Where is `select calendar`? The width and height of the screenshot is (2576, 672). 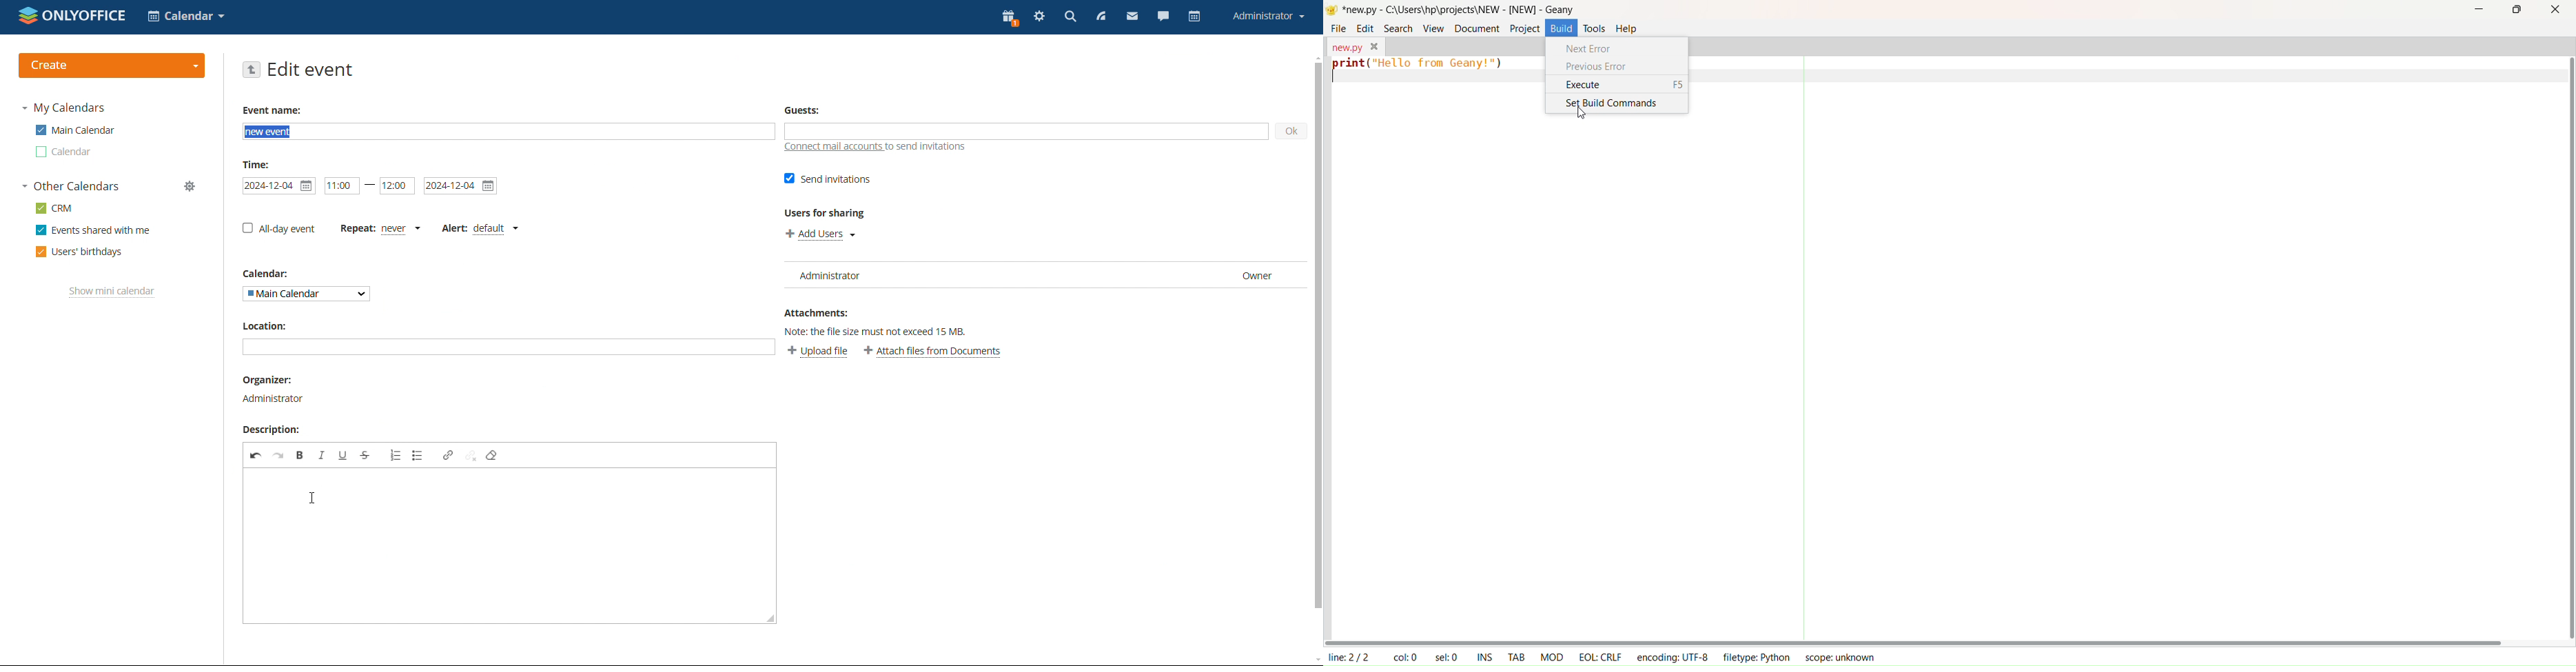
select calendar is located at coordinates (307, 294).